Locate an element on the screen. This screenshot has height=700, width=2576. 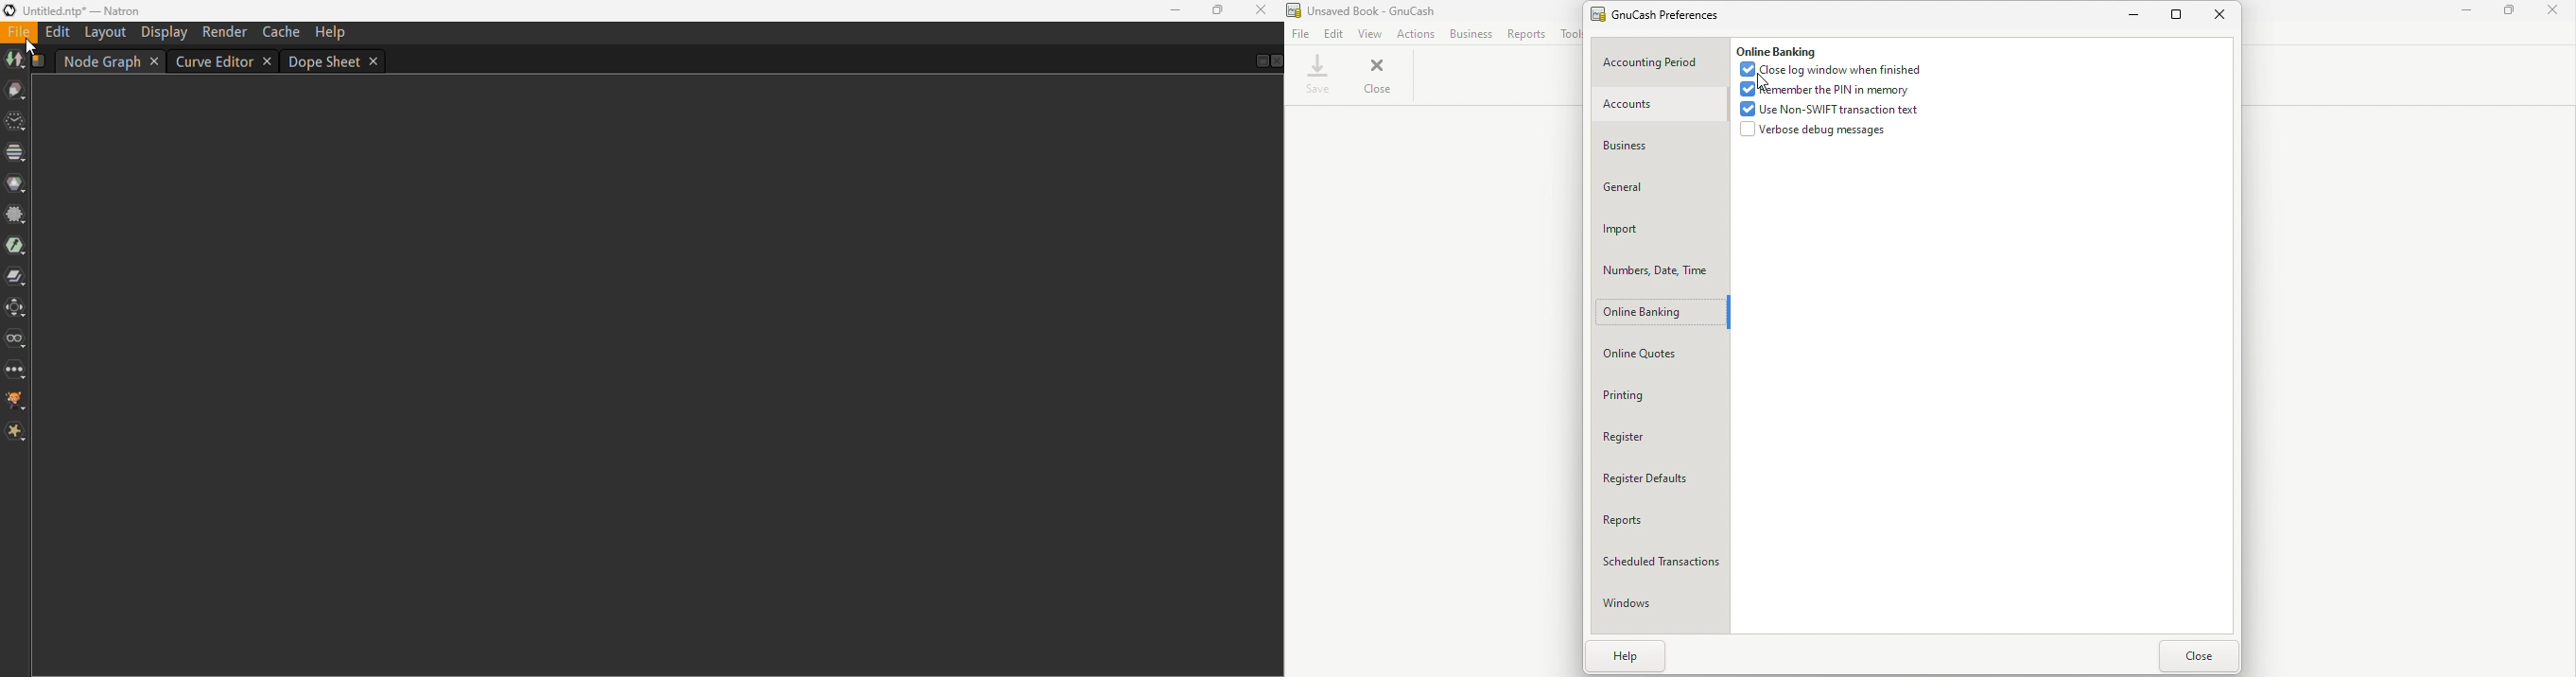
View is located at coordinates (1368, 32).